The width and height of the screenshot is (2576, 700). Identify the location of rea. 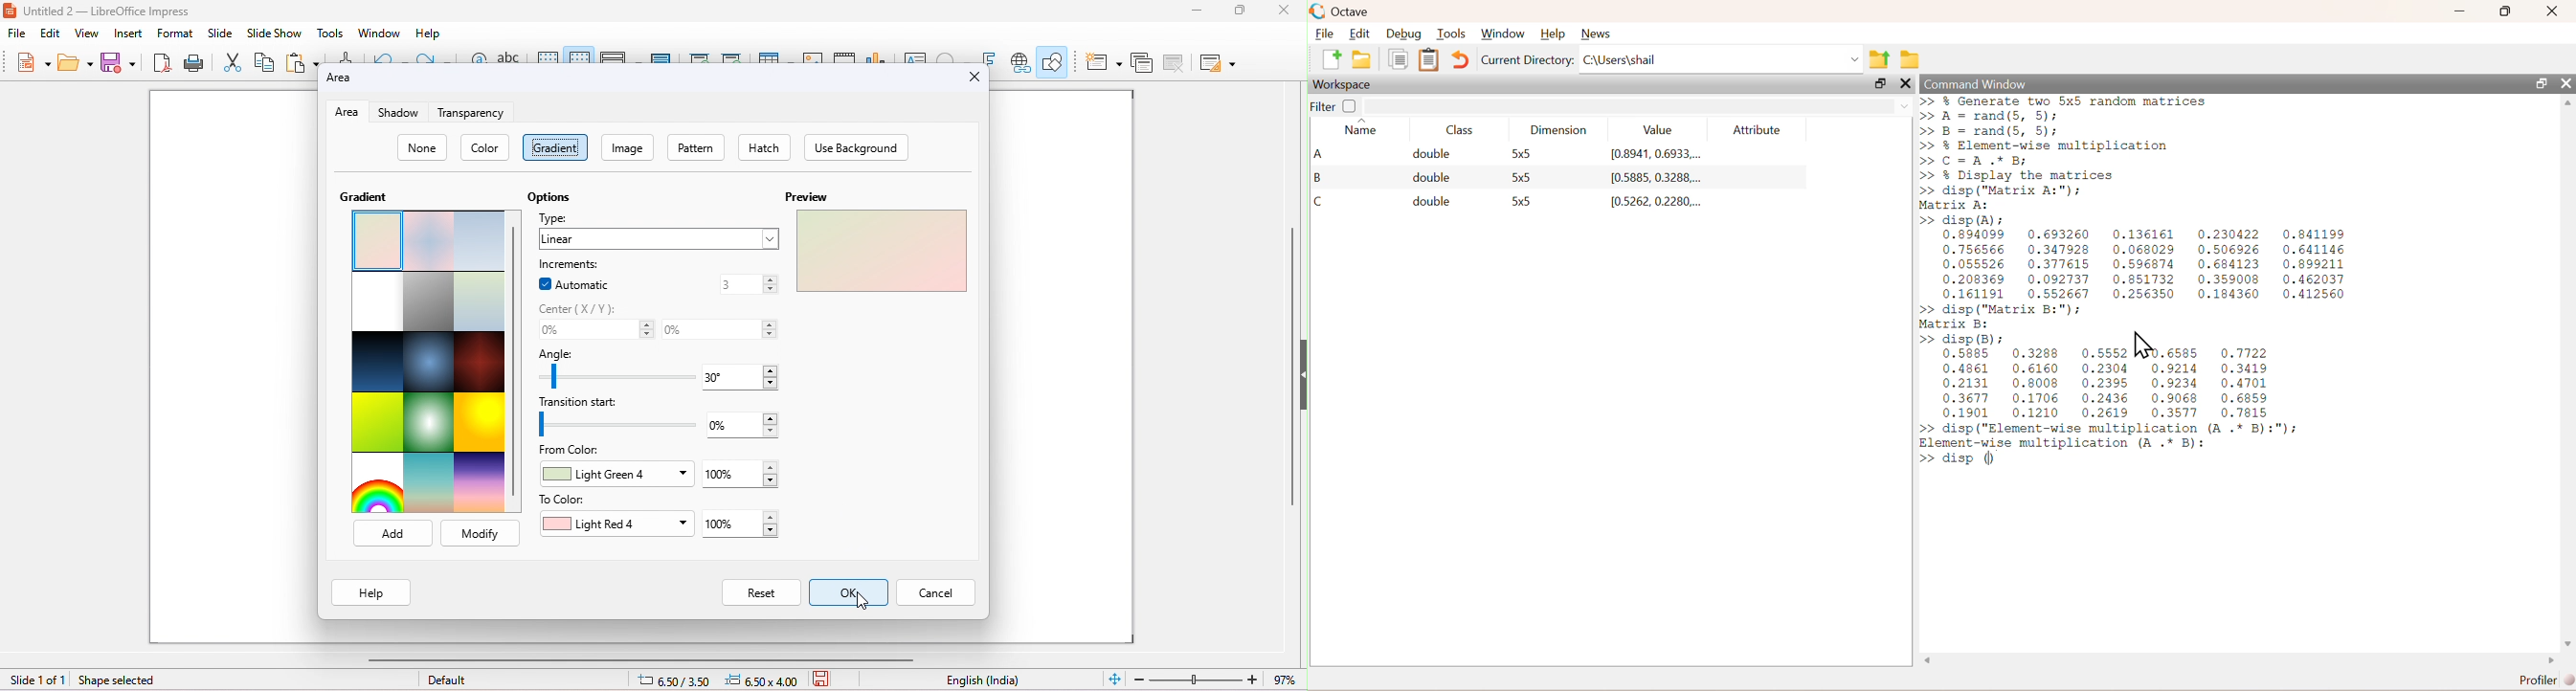
(346, 113).